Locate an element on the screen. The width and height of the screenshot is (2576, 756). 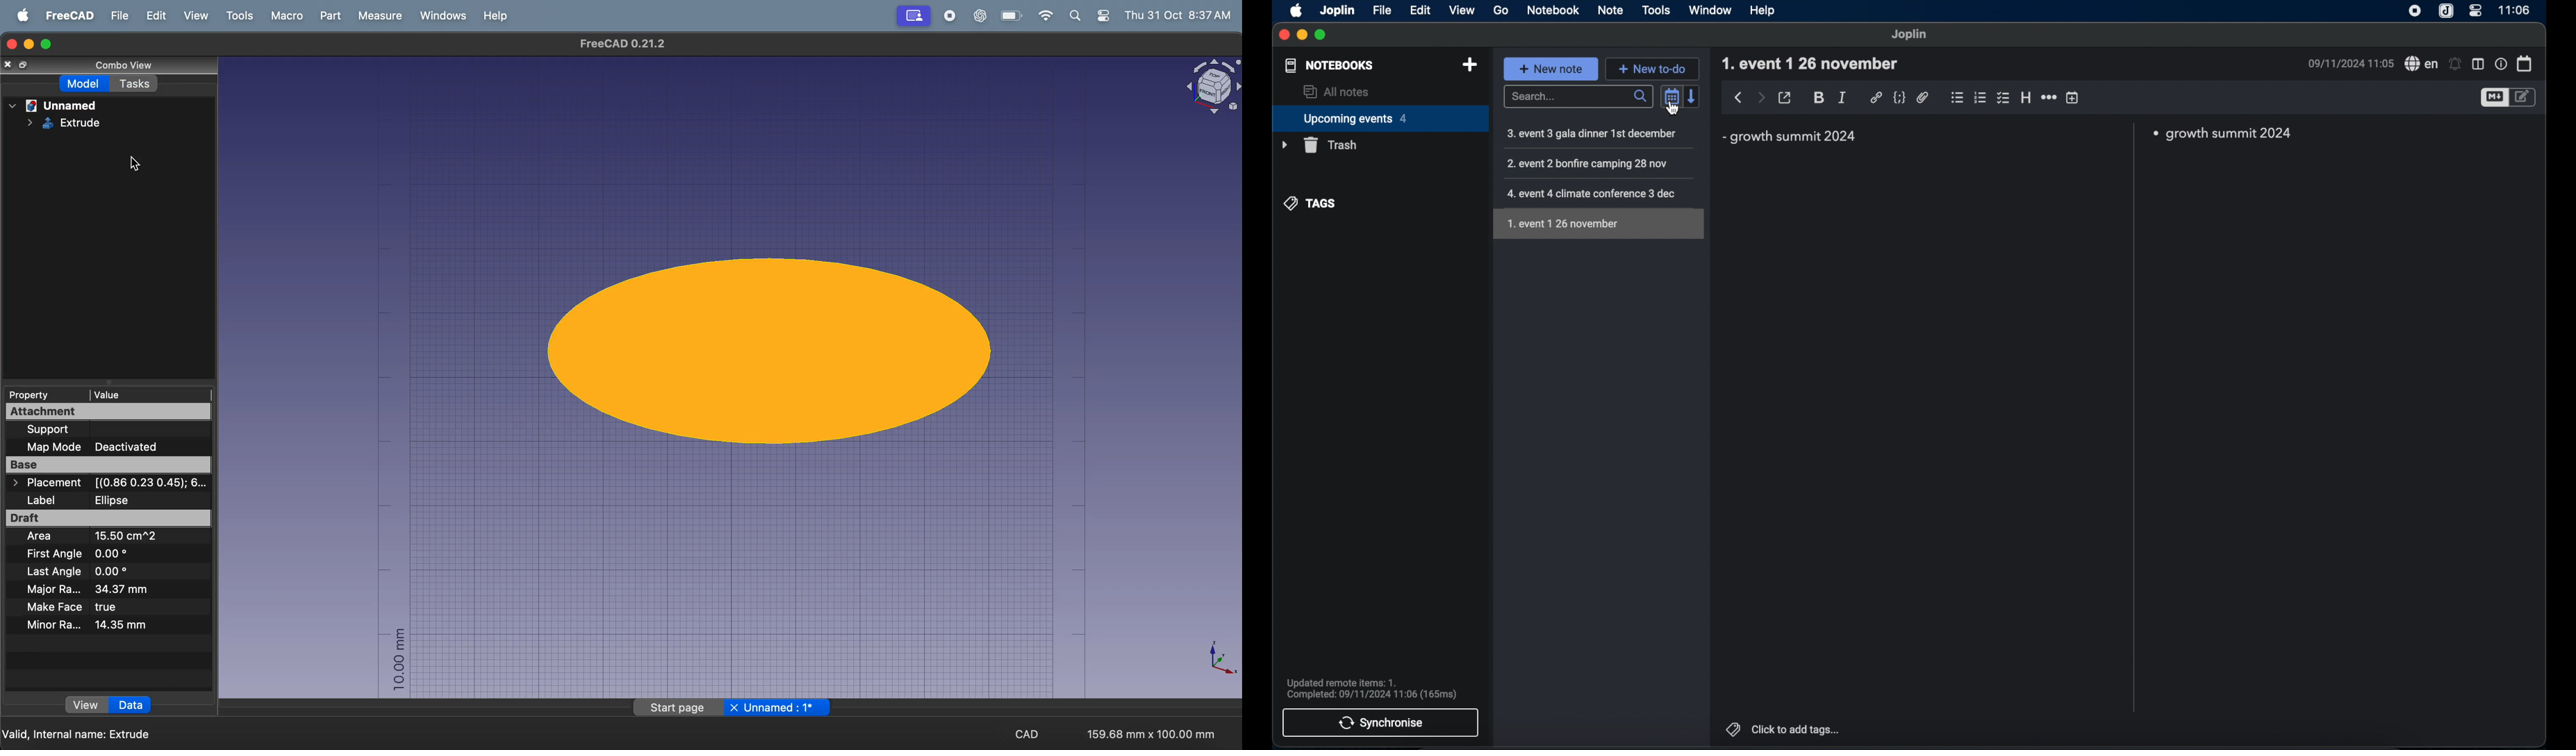
1. event 1 26 november is located at coordinates (1595, 224).